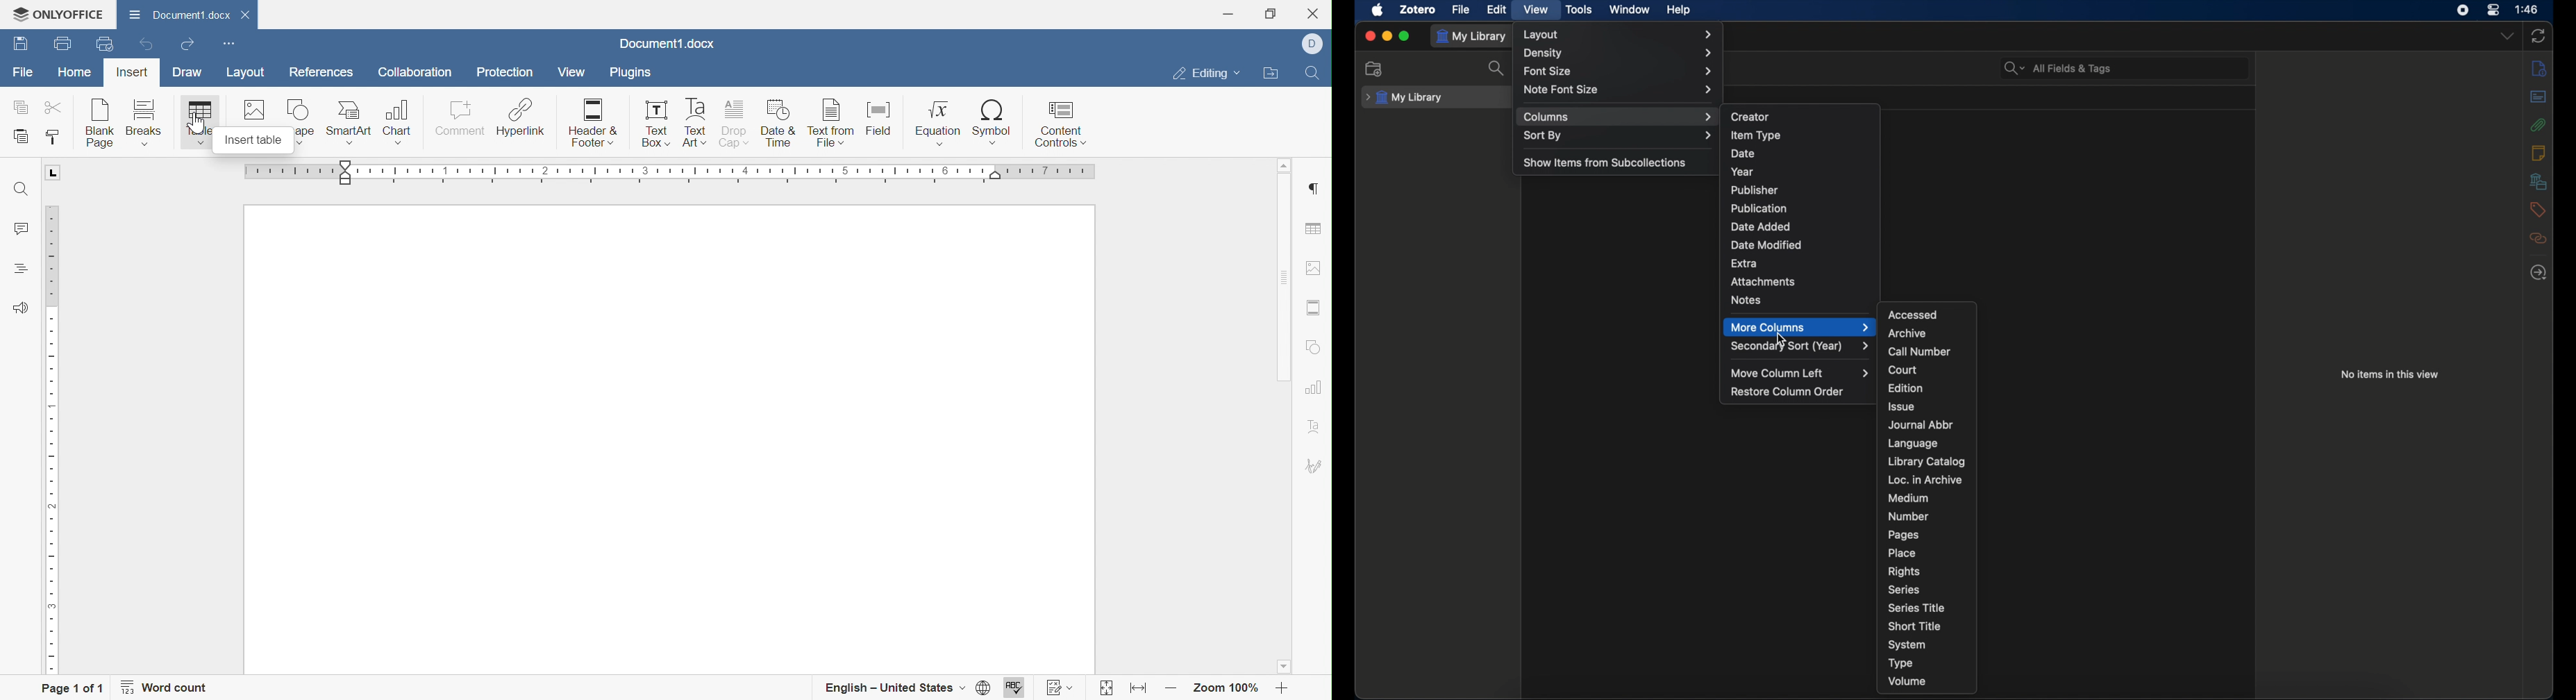 The width and height of the screenshot is (2576, 700). Describe the element at coordinates (1745, 299) in the screenshot. I see `notes` at that location.